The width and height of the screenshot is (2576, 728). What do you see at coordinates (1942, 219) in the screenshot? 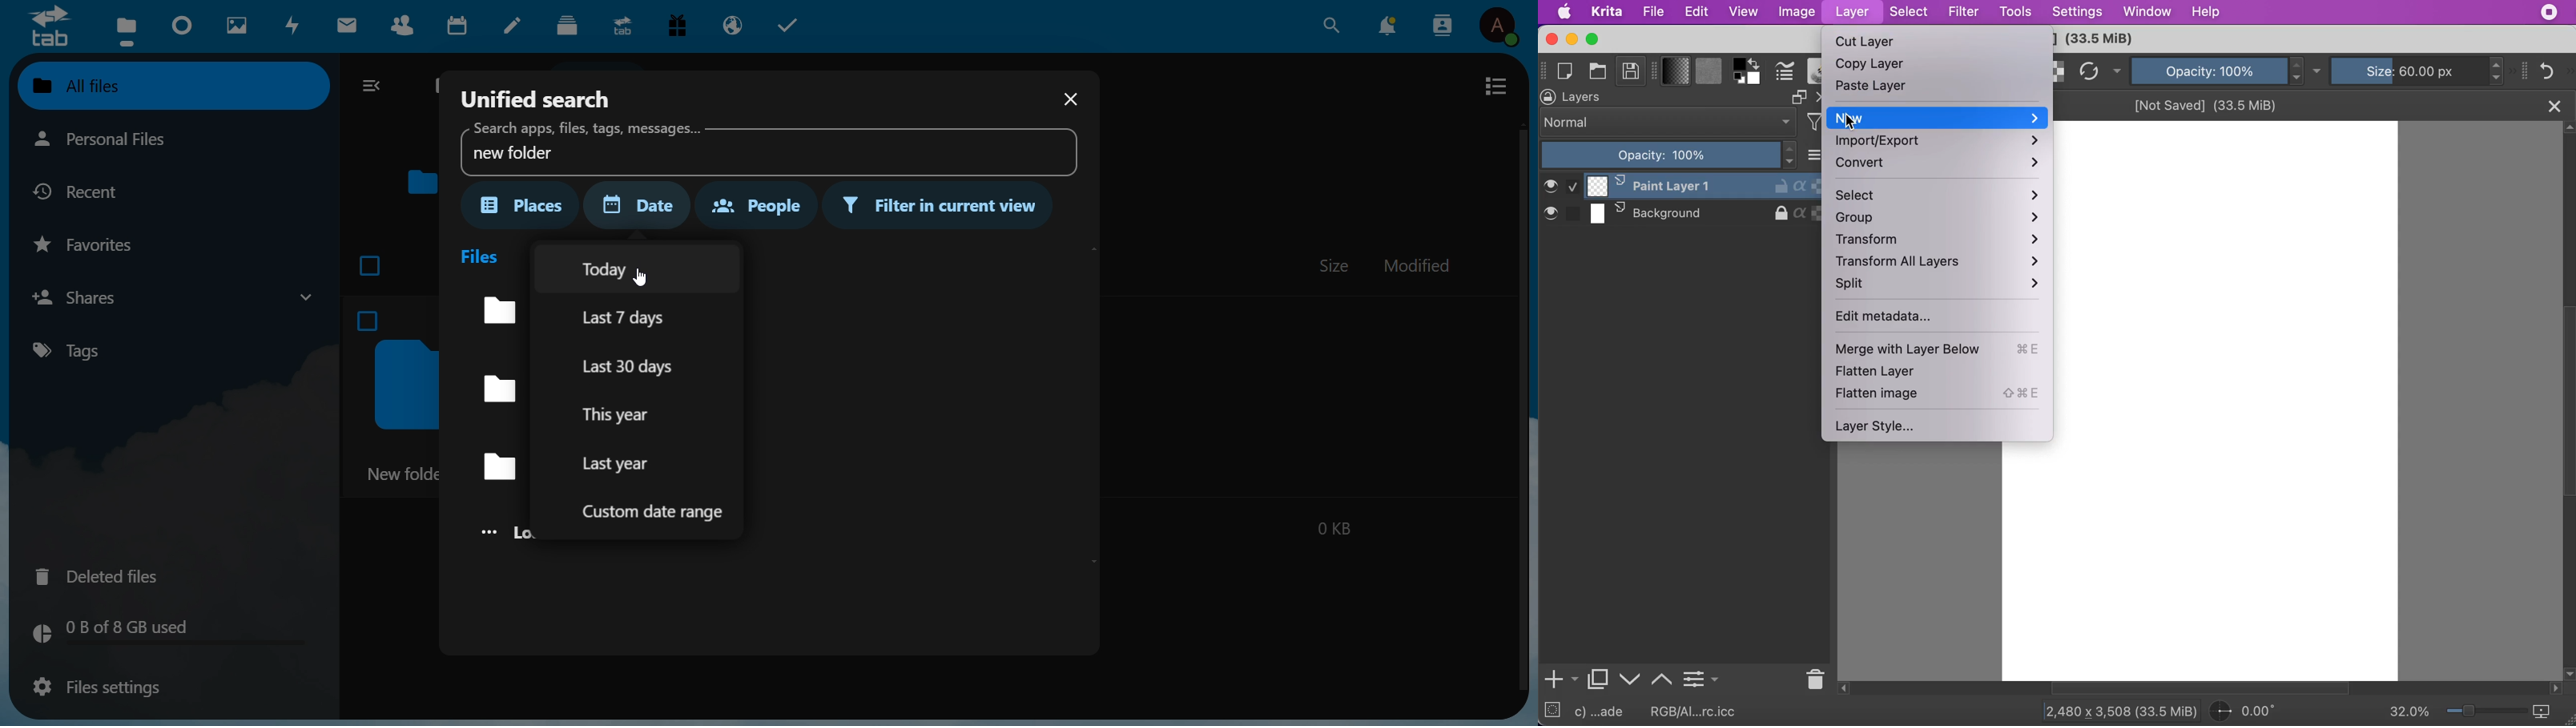
I see `group` at bounding box center [1942, 219].